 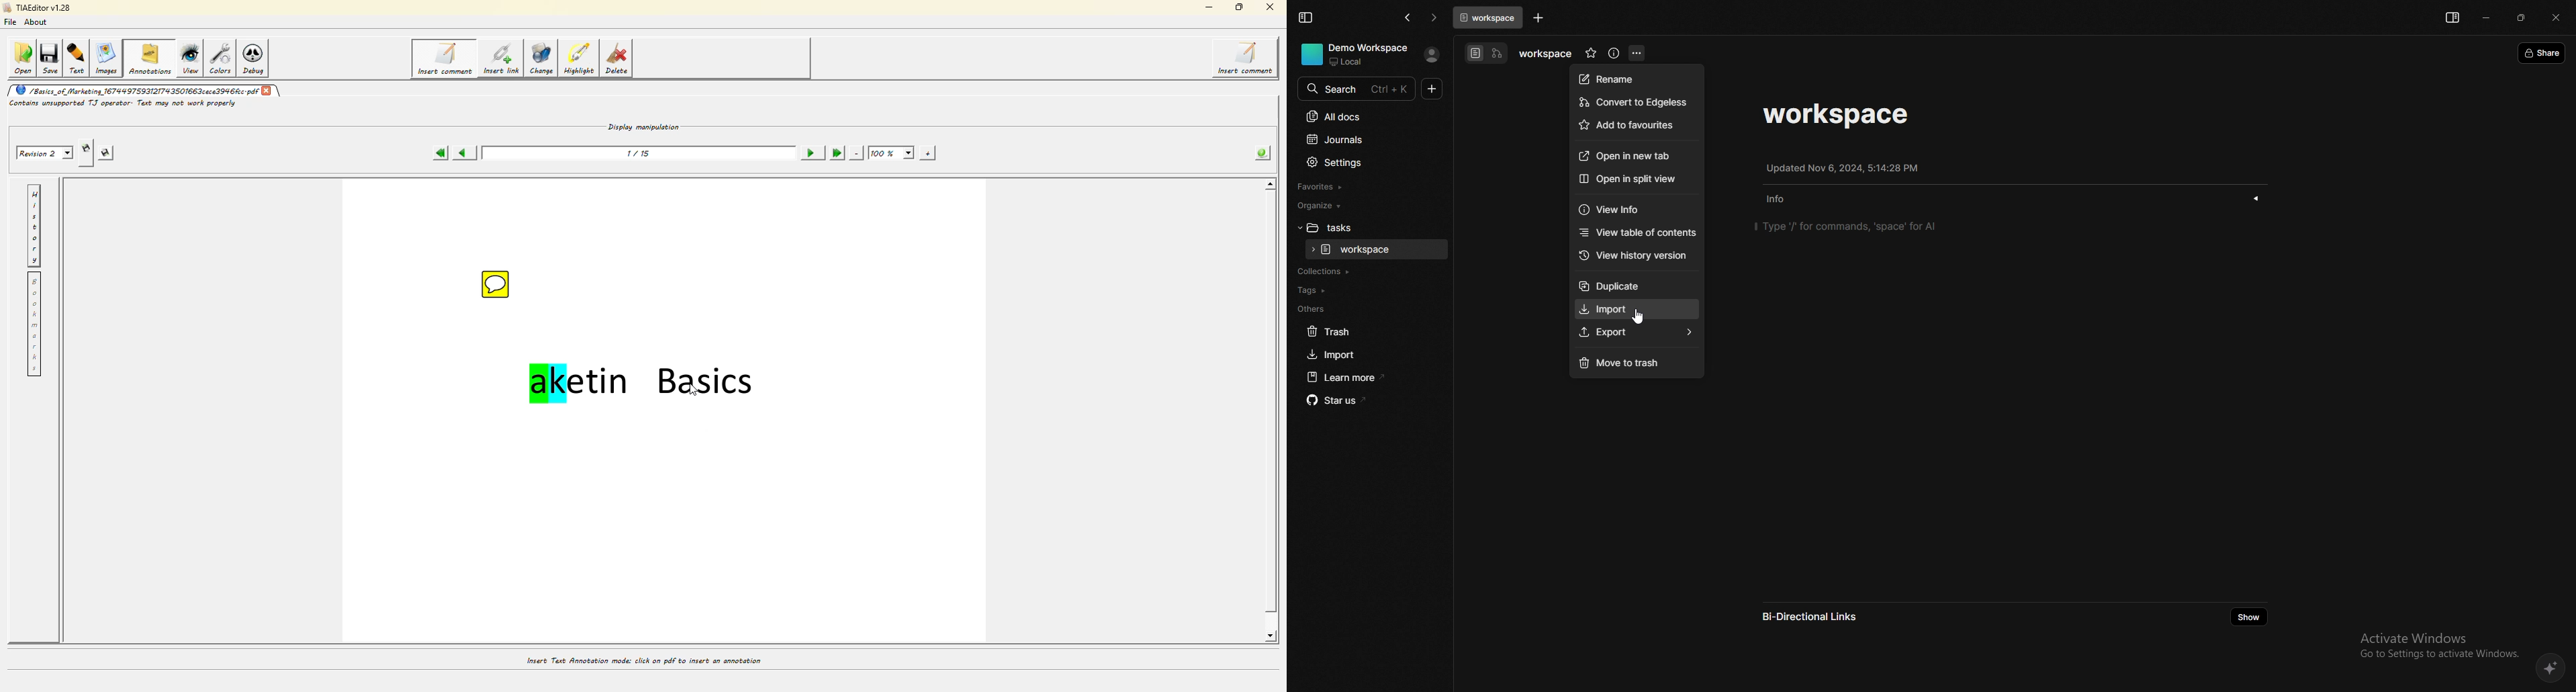 What do you see at coordinates (2522, 18) in the screenshot?
I see `resize` at bounding box center [2522, 18].